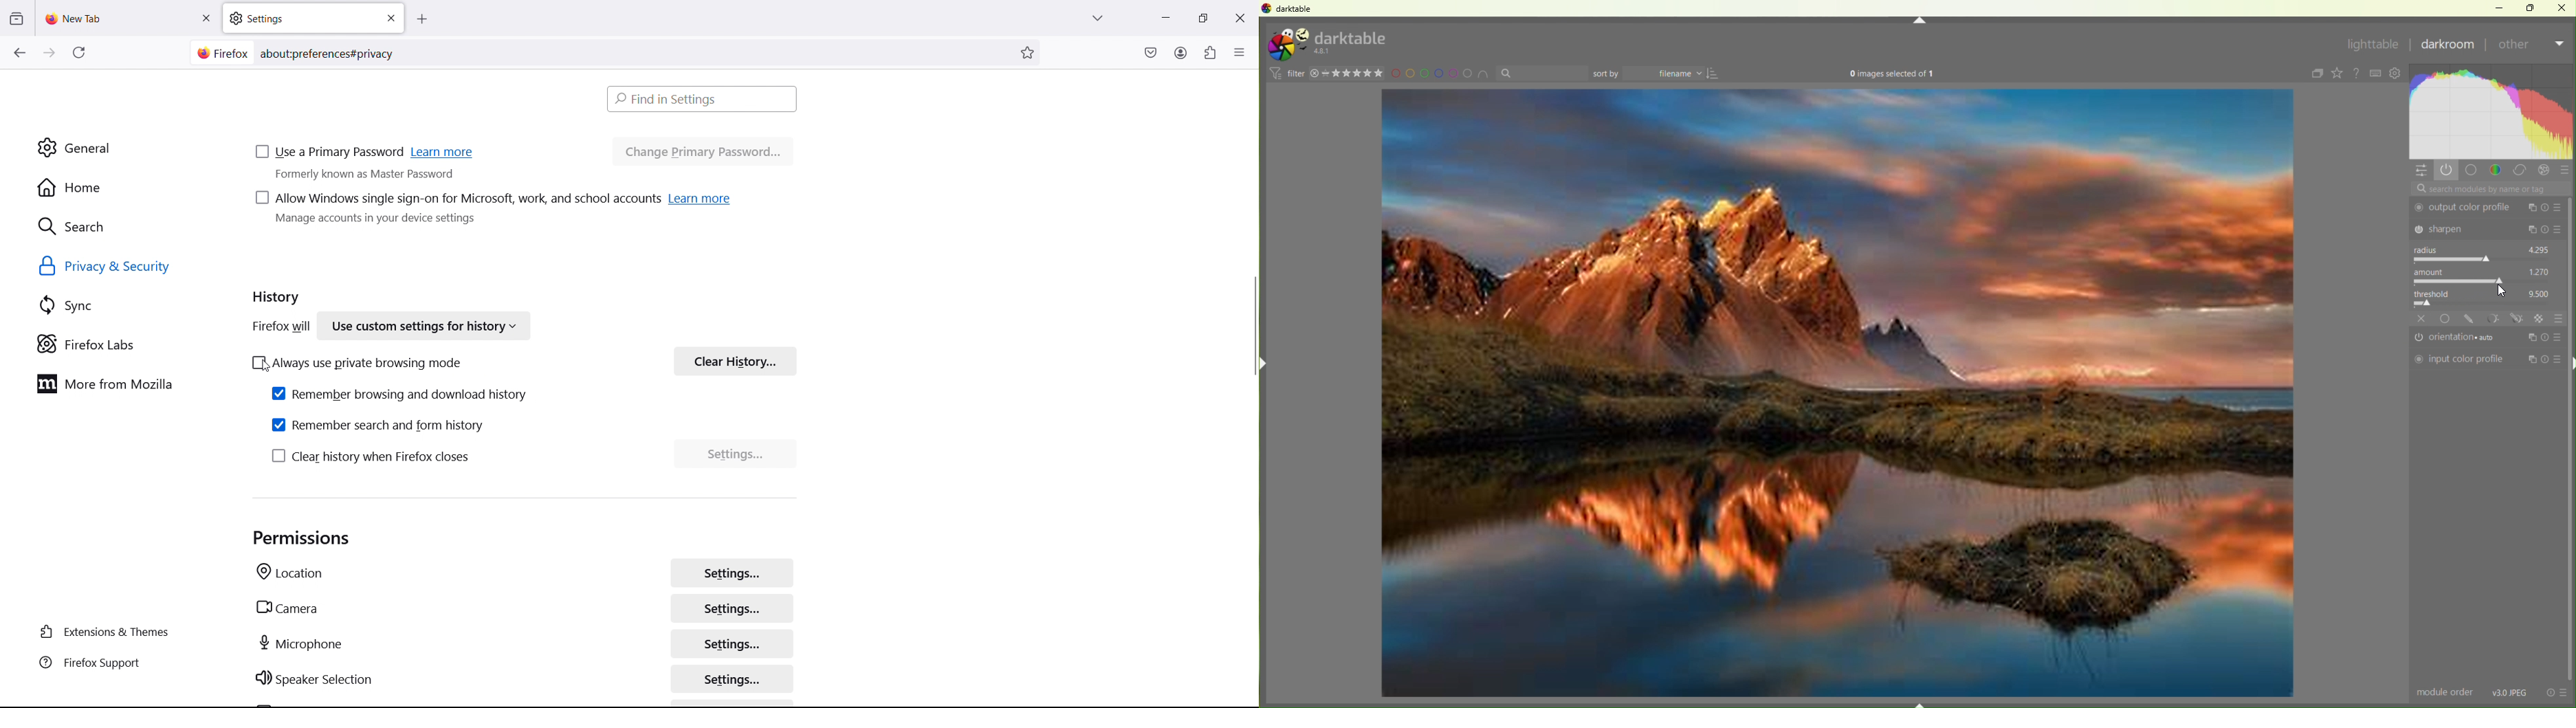 This screenshot has width=2576, height=728. Describe the element at coordinates (2422, 171) in the screenshot. I see `Quick access panel` at that location.